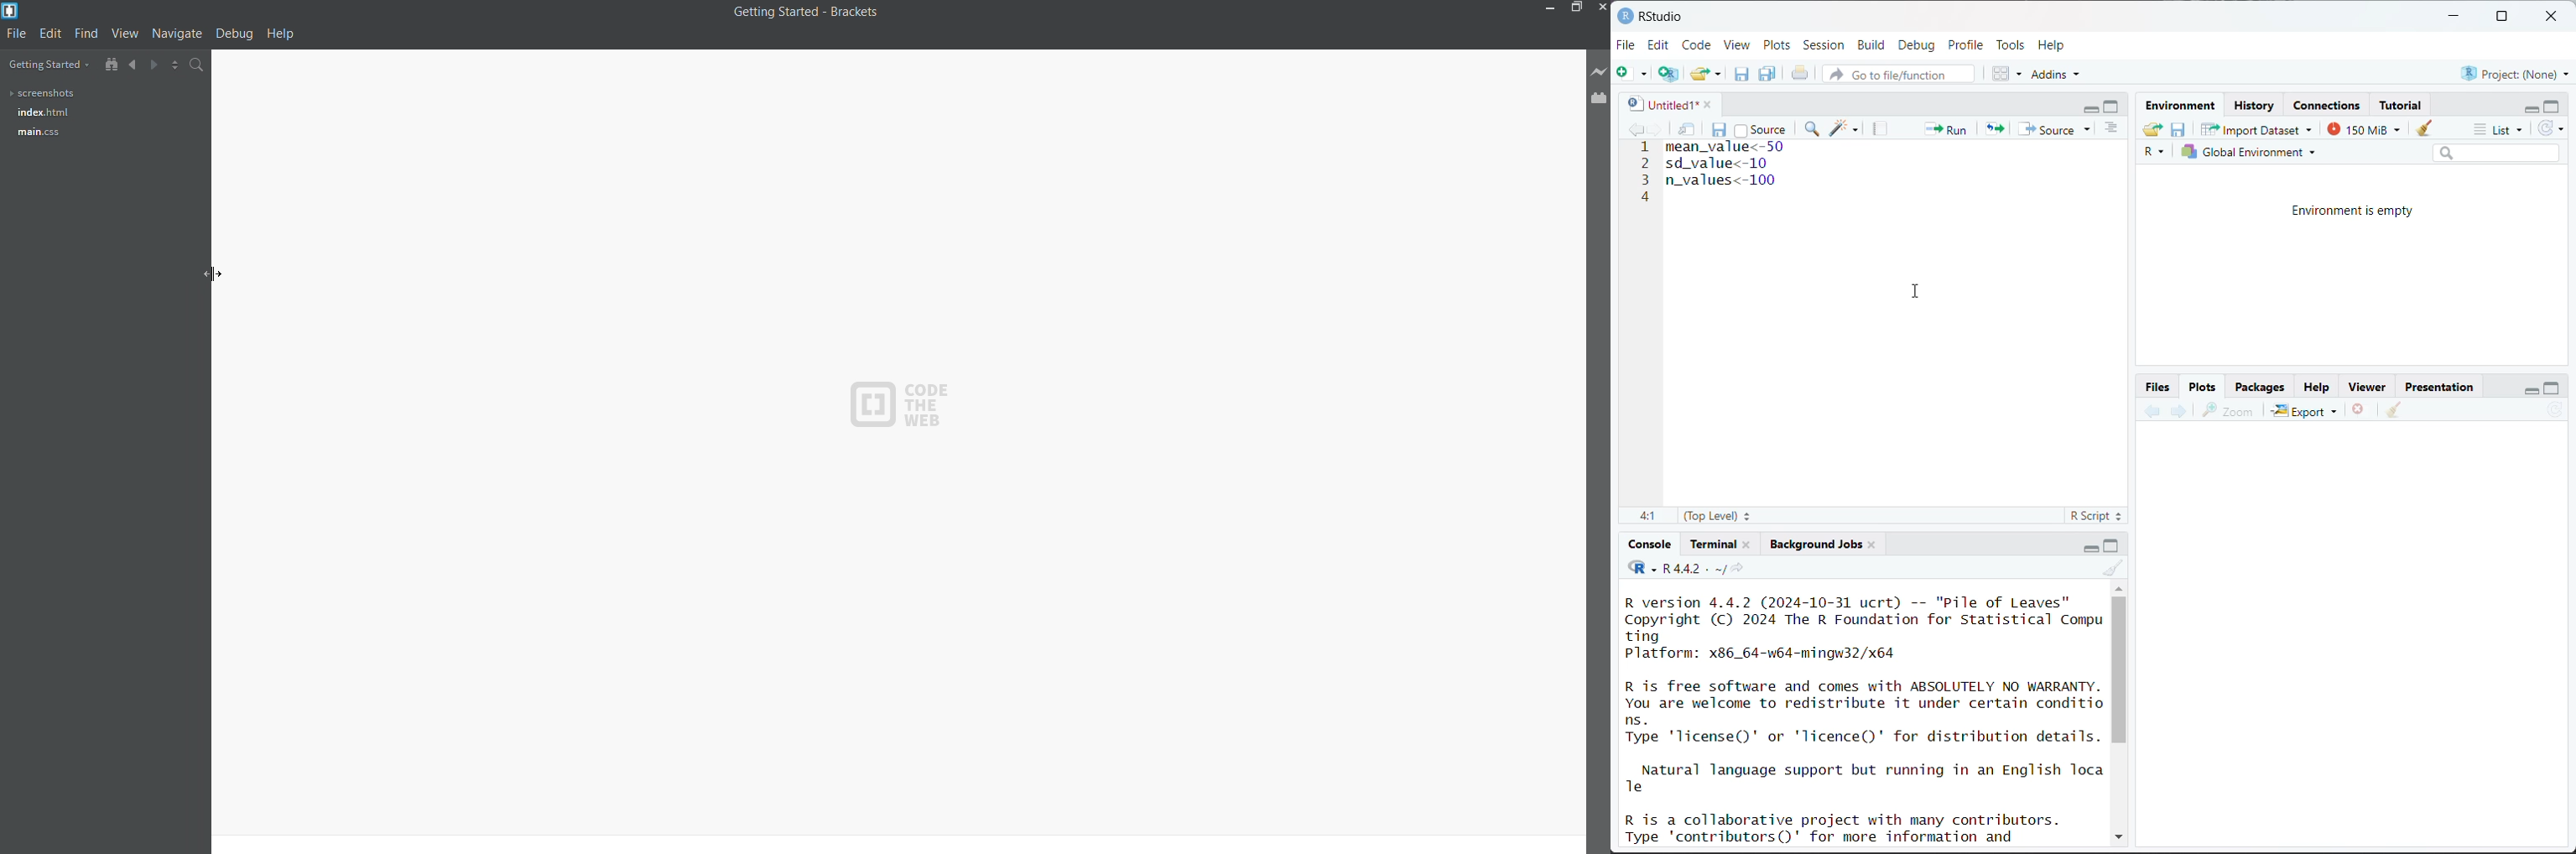 The width and height of the screenshot is (2576, 868). Describe the element at coordinates (1661, 44) in the screenshot. I see `Edit` at that location.